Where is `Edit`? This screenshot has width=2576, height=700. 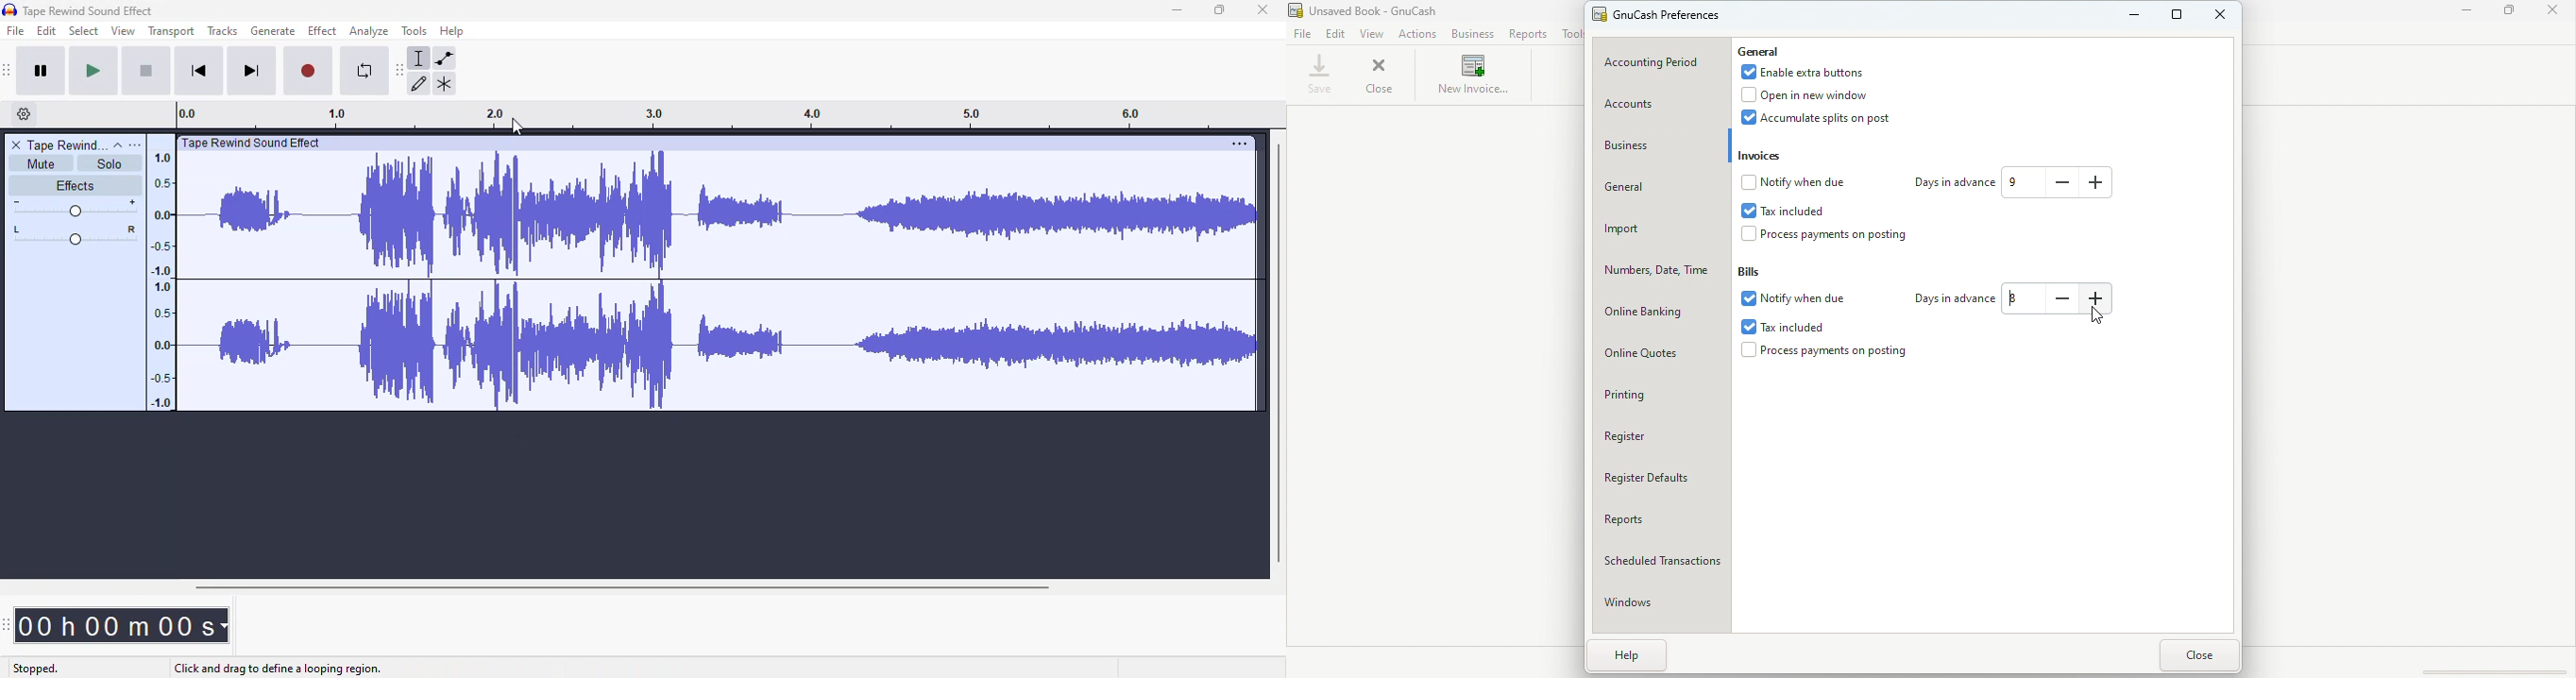 Edit is located at coordinates (1336, 35).